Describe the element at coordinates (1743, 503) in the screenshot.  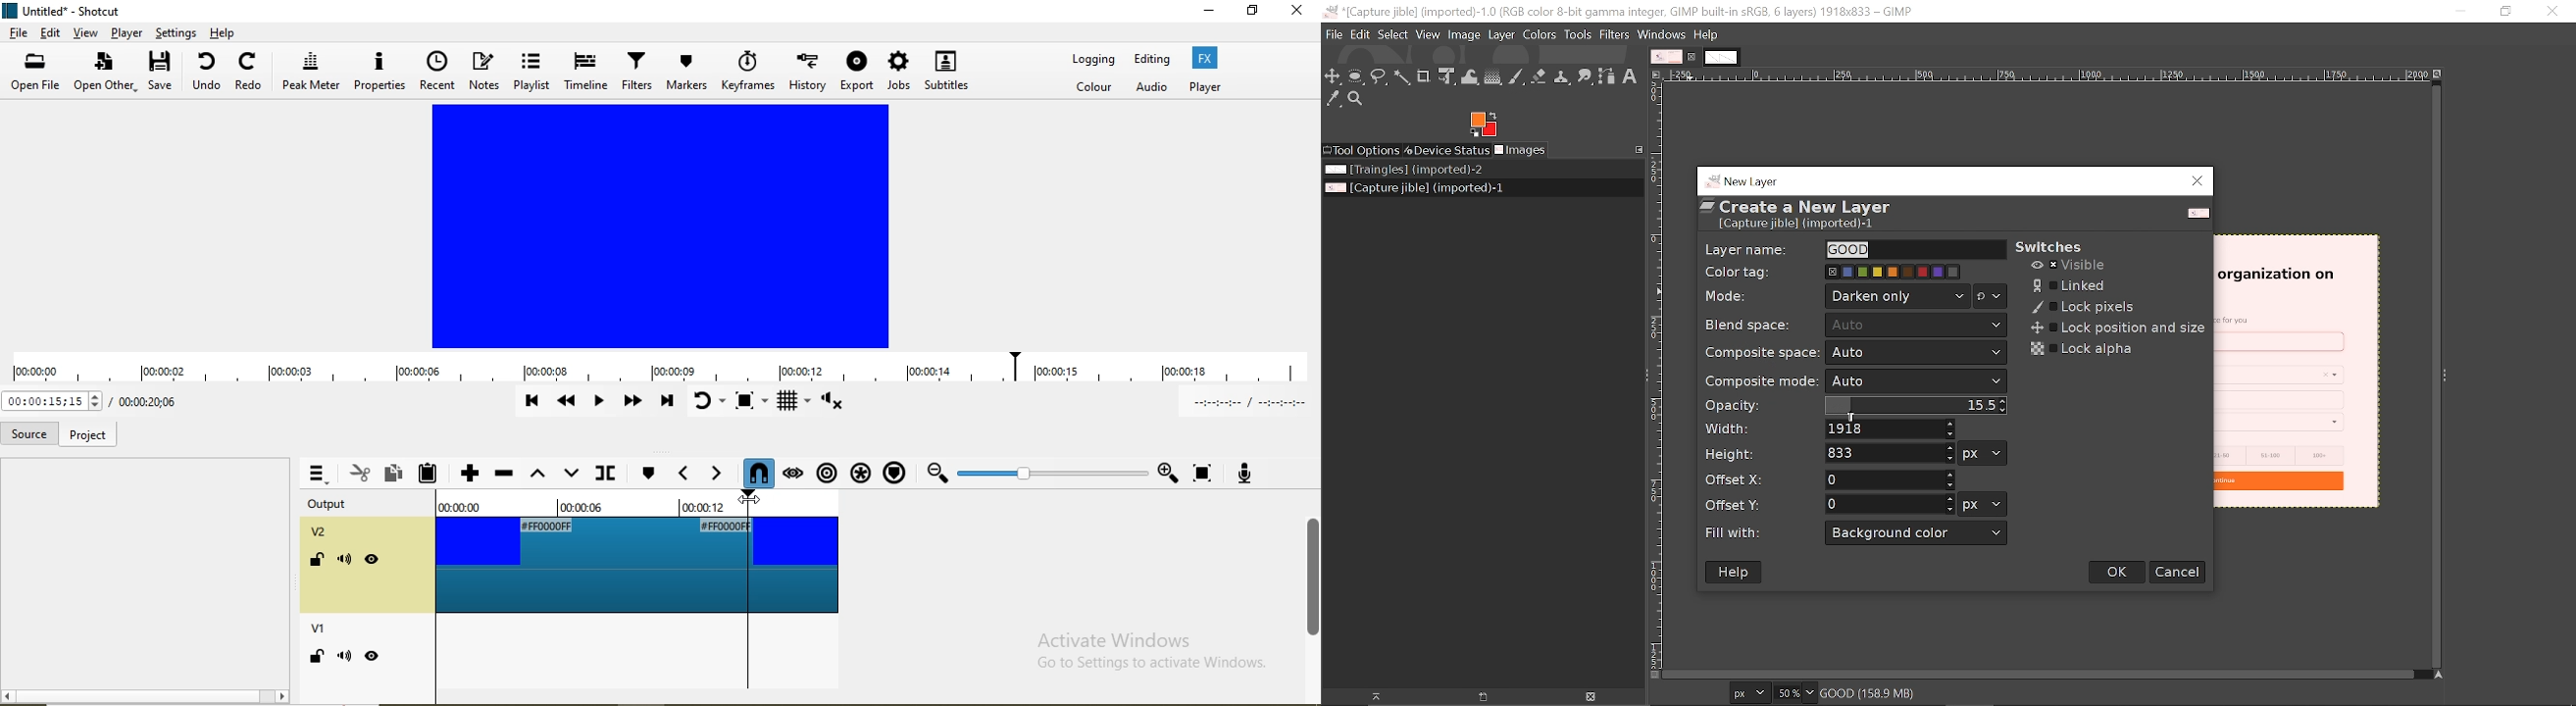
I see `Offset Y:` at that location.